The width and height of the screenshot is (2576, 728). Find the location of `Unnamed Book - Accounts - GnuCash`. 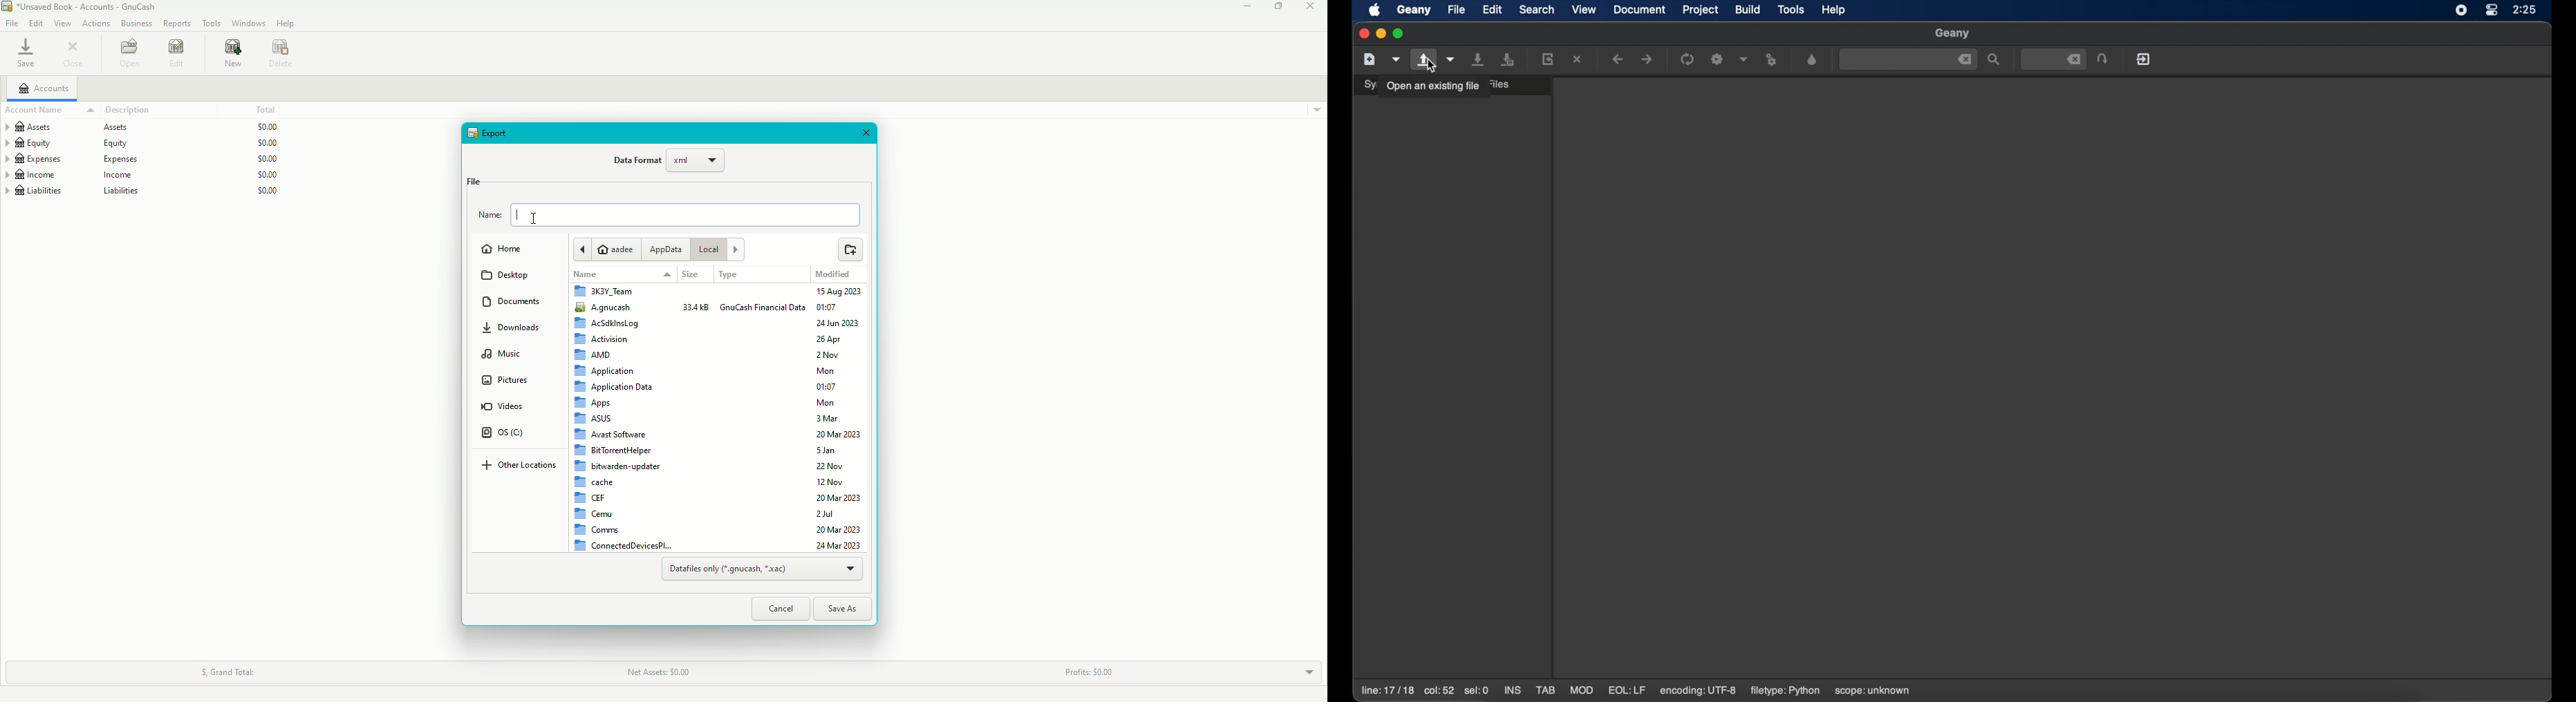

Unnamed Book - Accounts - GnuCash is located at coordinates (84, 7).